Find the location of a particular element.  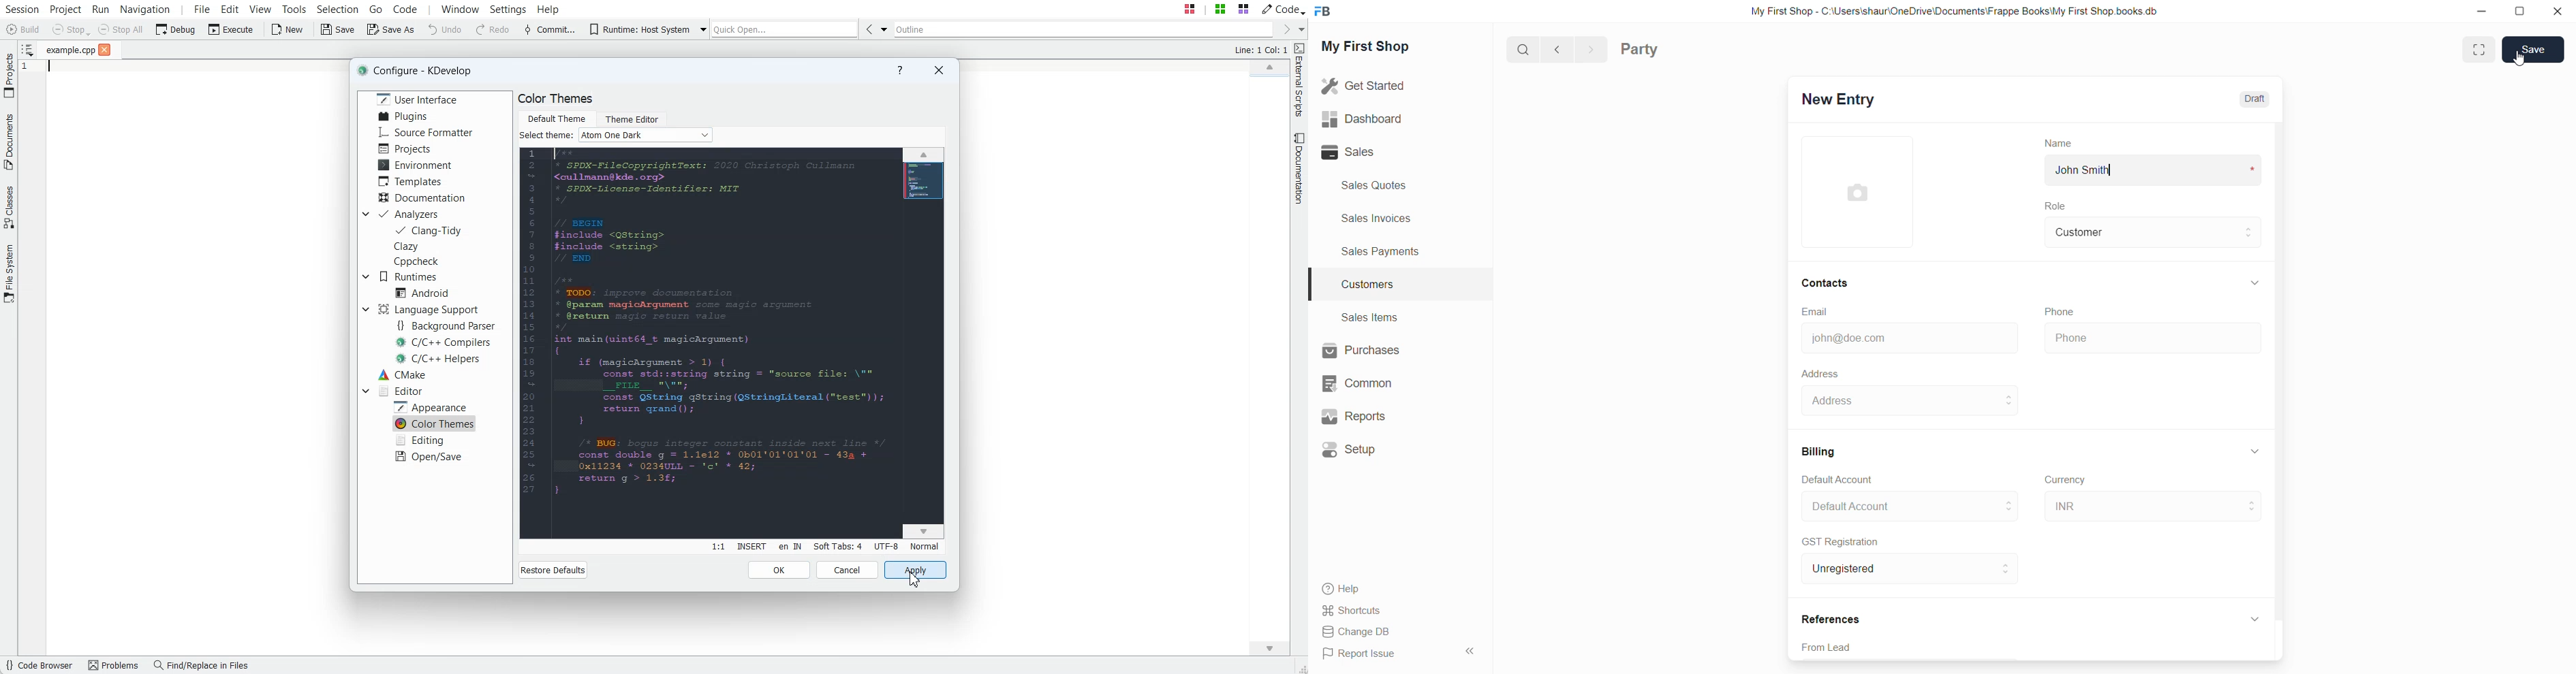

move to above address is located at coordinates (2010, 395).